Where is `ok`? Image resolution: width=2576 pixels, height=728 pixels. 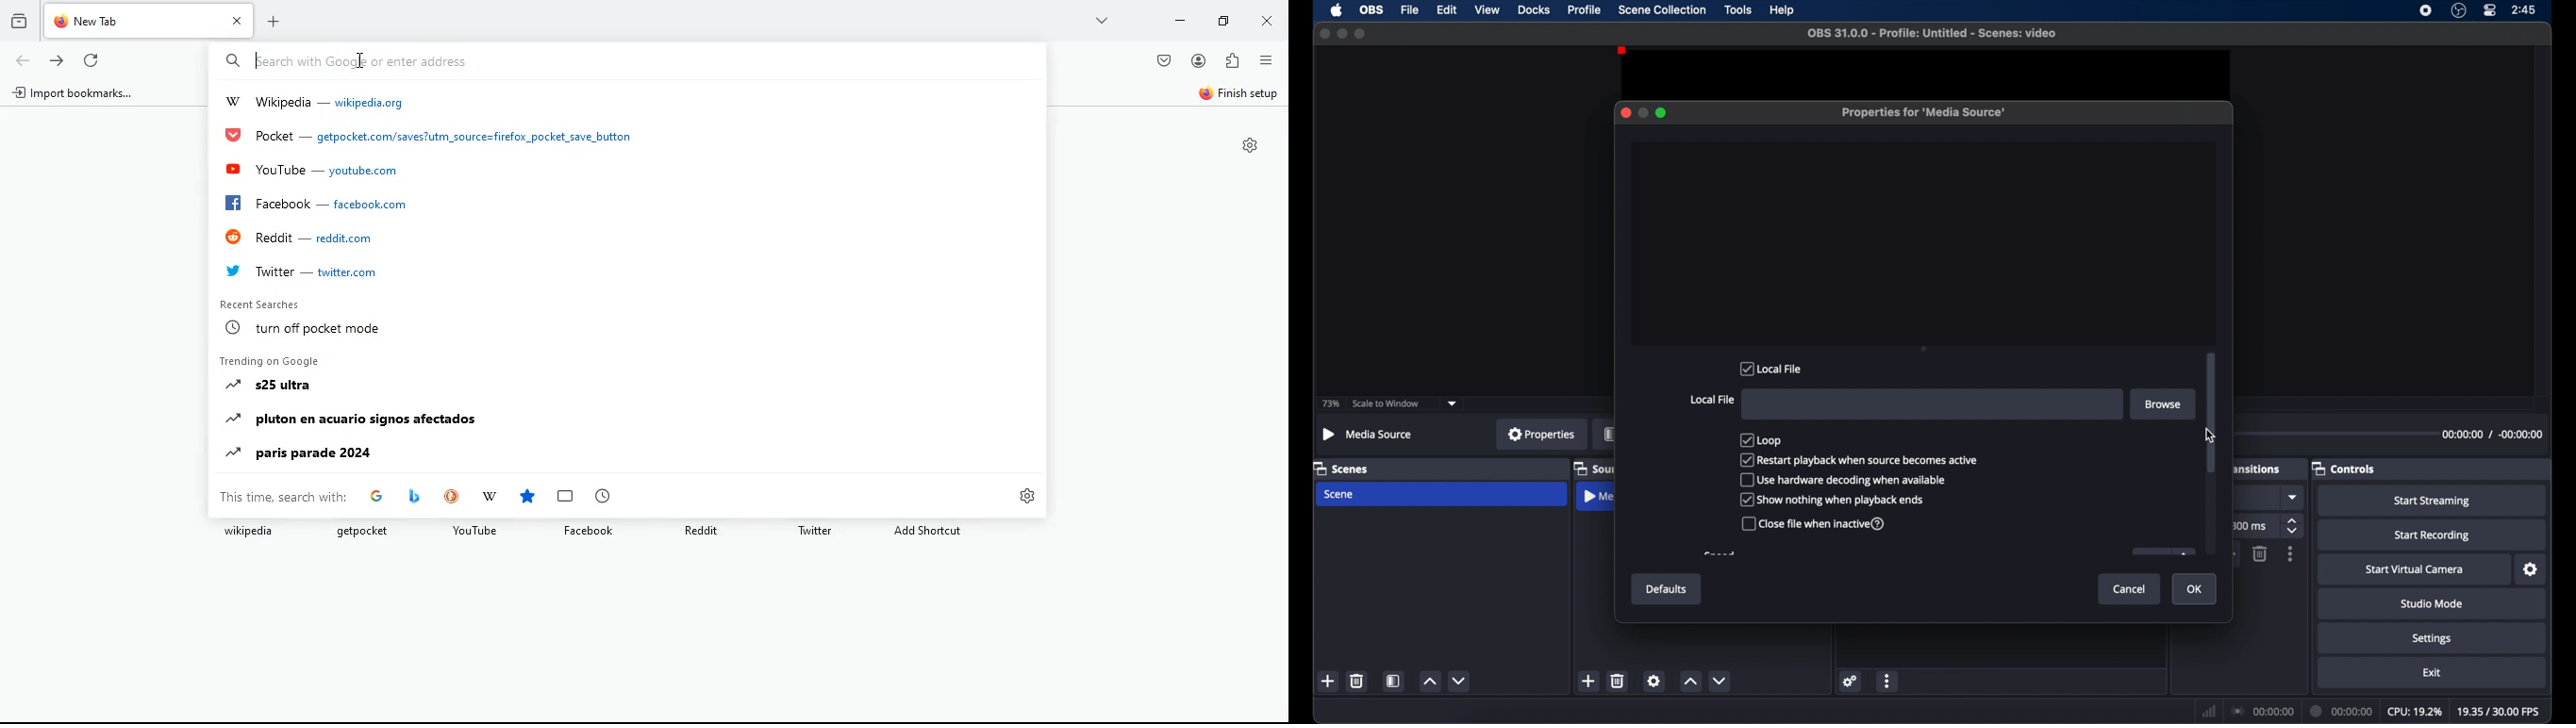 ok is located at coordinates (2197, 590).